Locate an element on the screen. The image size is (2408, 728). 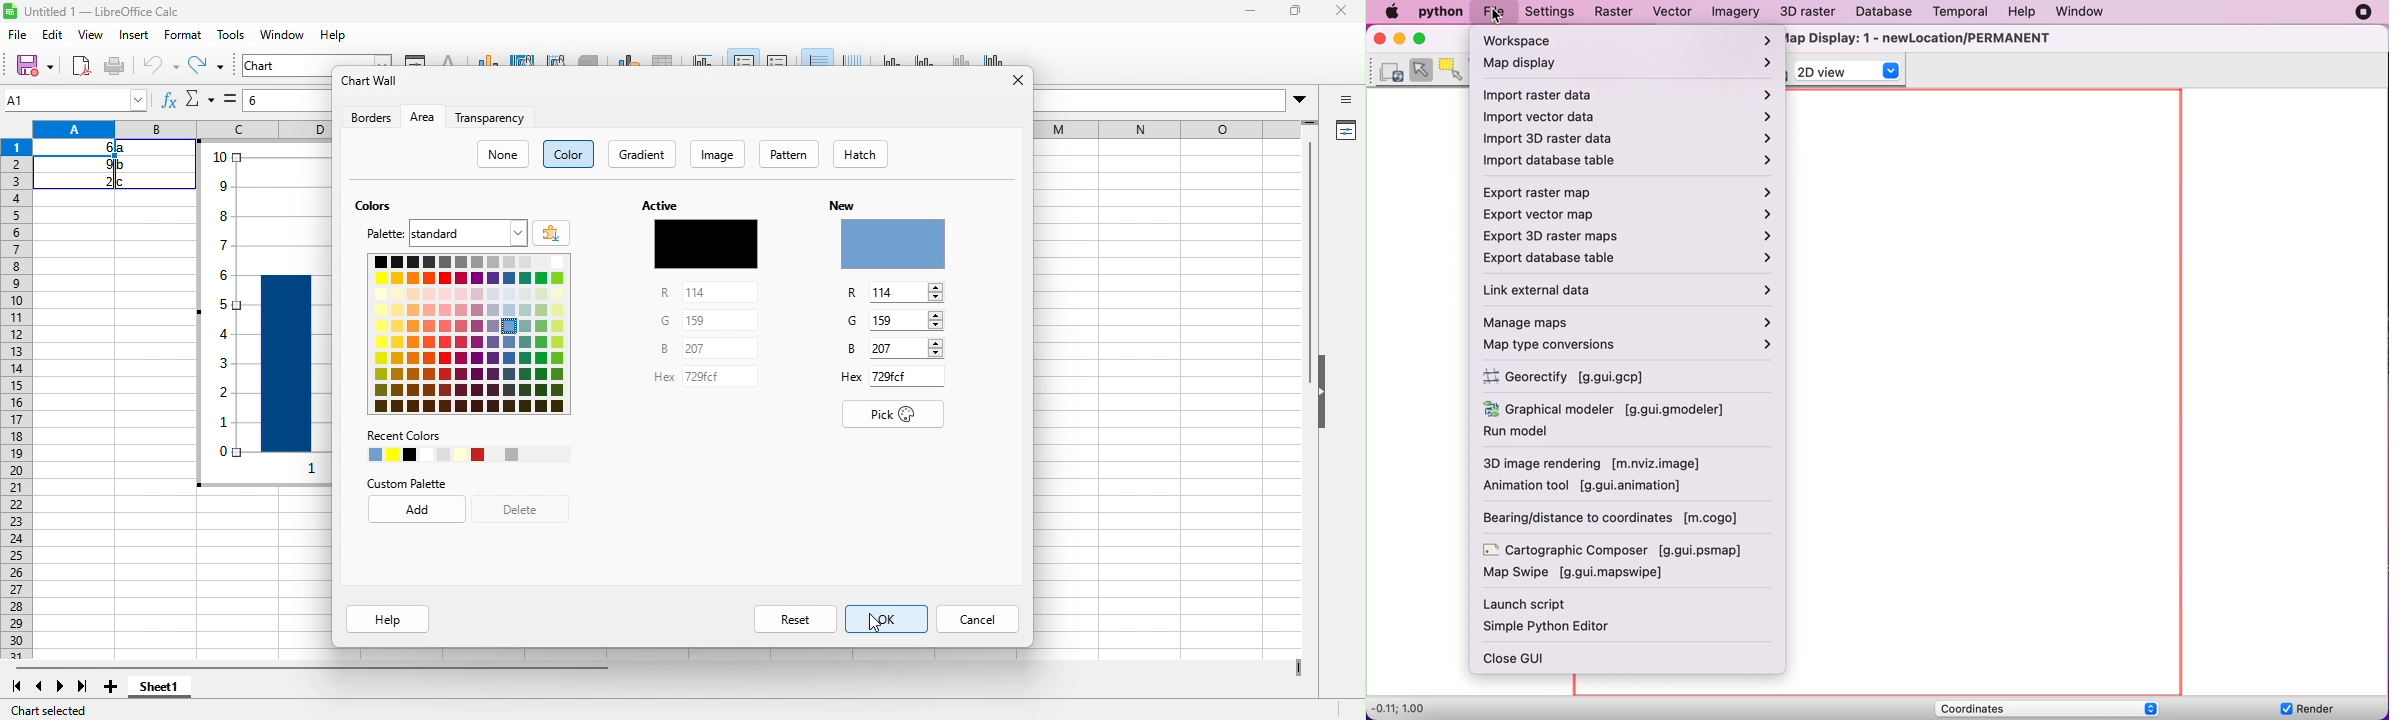
297 is located at coordinates (696, 348).